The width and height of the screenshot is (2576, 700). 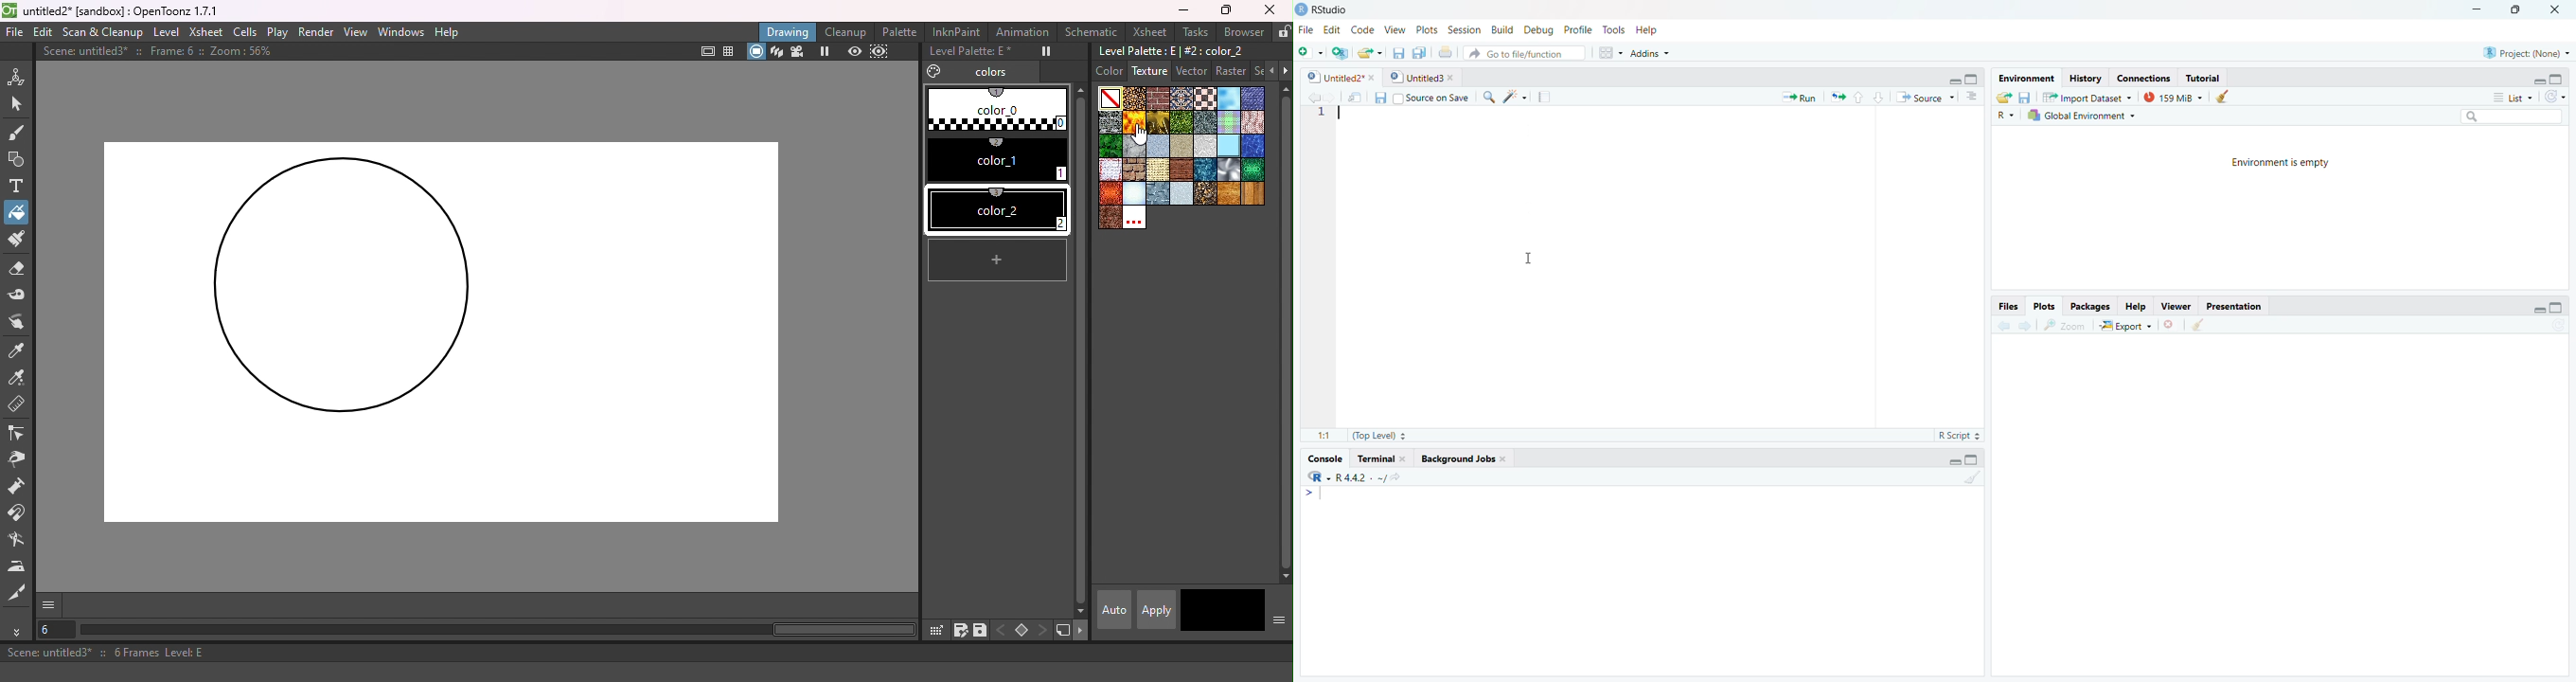 What do you see at coordinates (2008, 306) in the screenshot?
I see `Files` at bounding box center [2008, 306].